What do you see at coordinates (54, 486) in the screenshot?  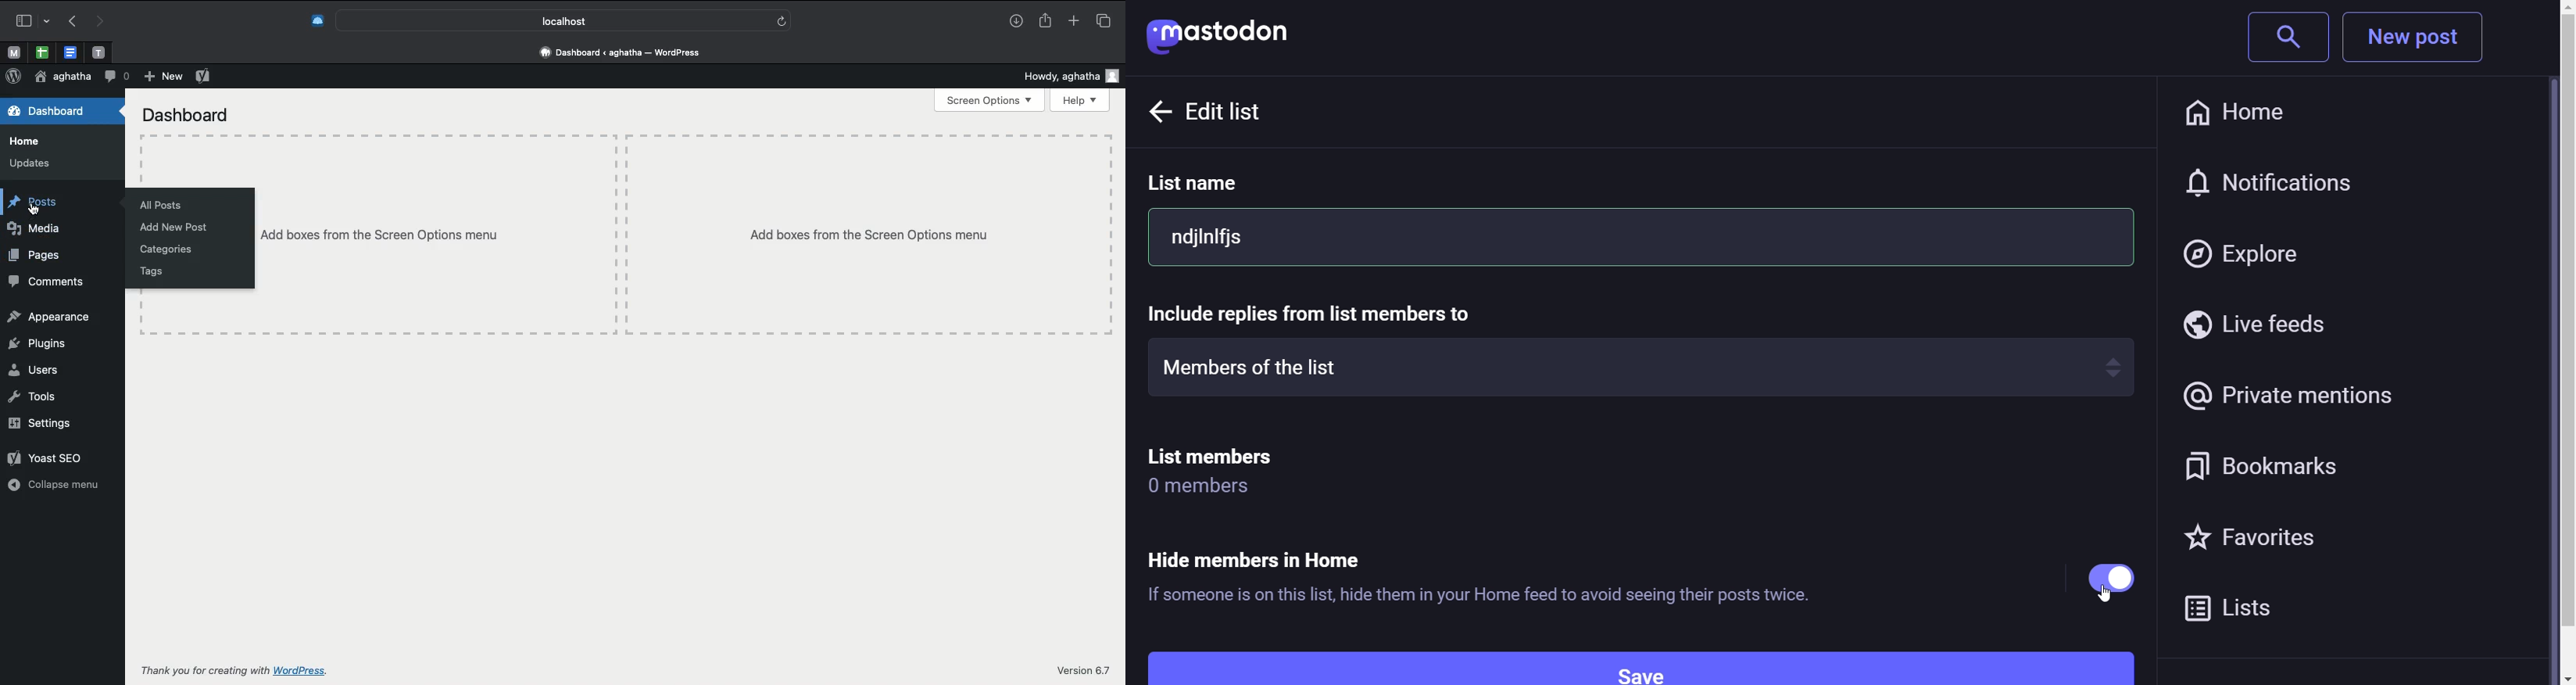 I see `Collapse menu` at bounding box center [54, 486].